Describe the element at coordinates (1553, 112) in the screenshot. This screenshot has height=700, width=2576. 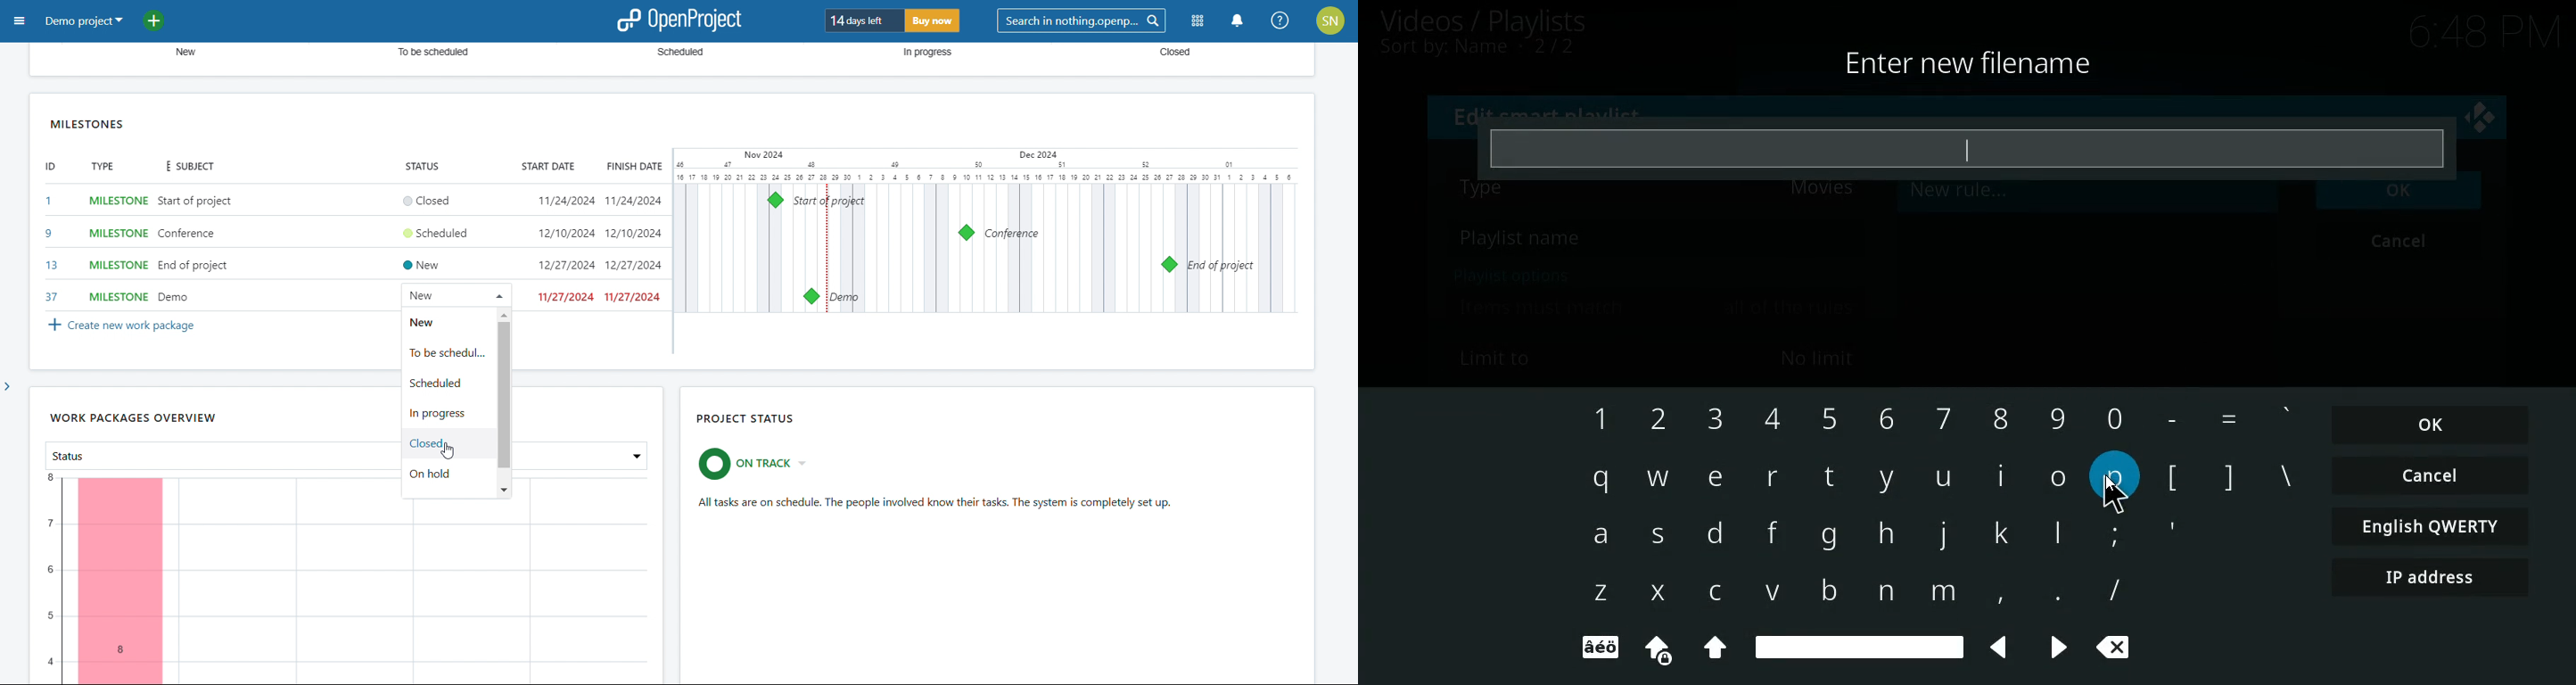
I see `edit smart playlist` at that location.